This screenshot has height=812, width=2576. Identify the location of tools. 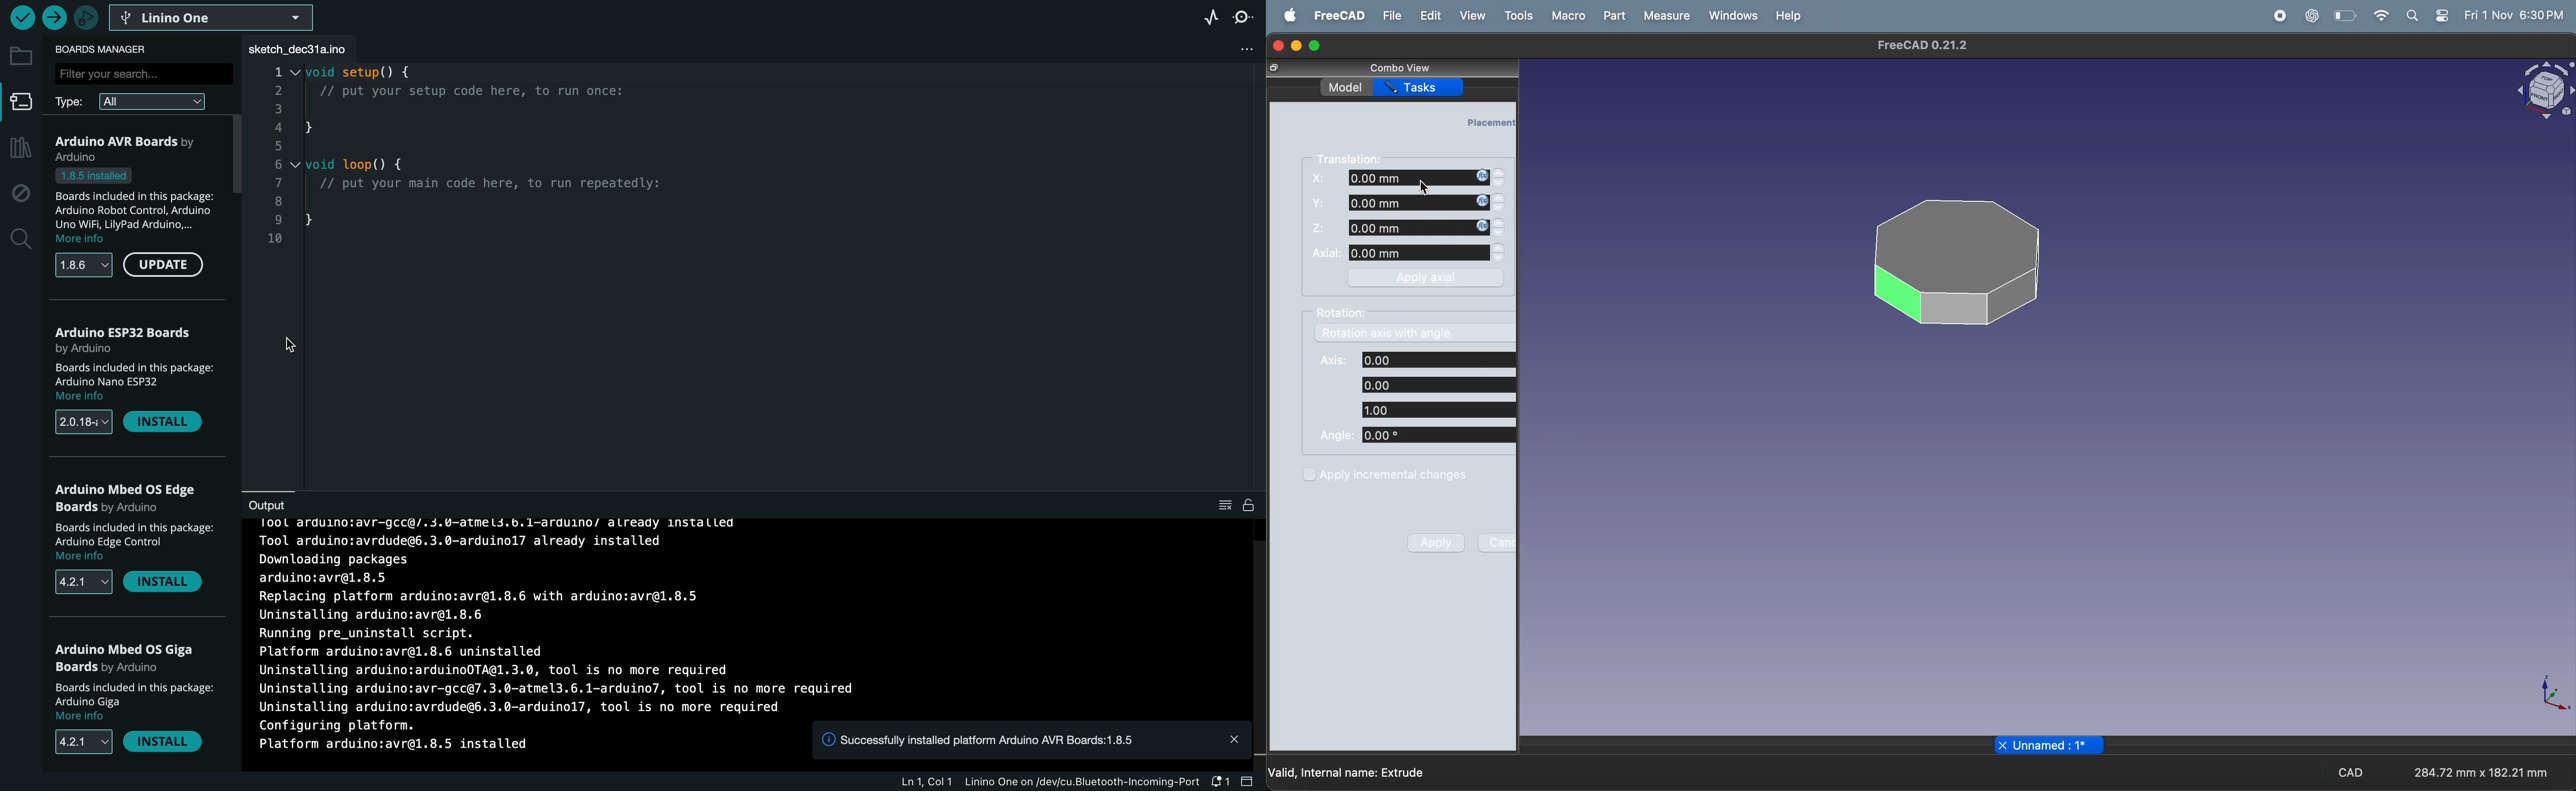
(1517, 17).